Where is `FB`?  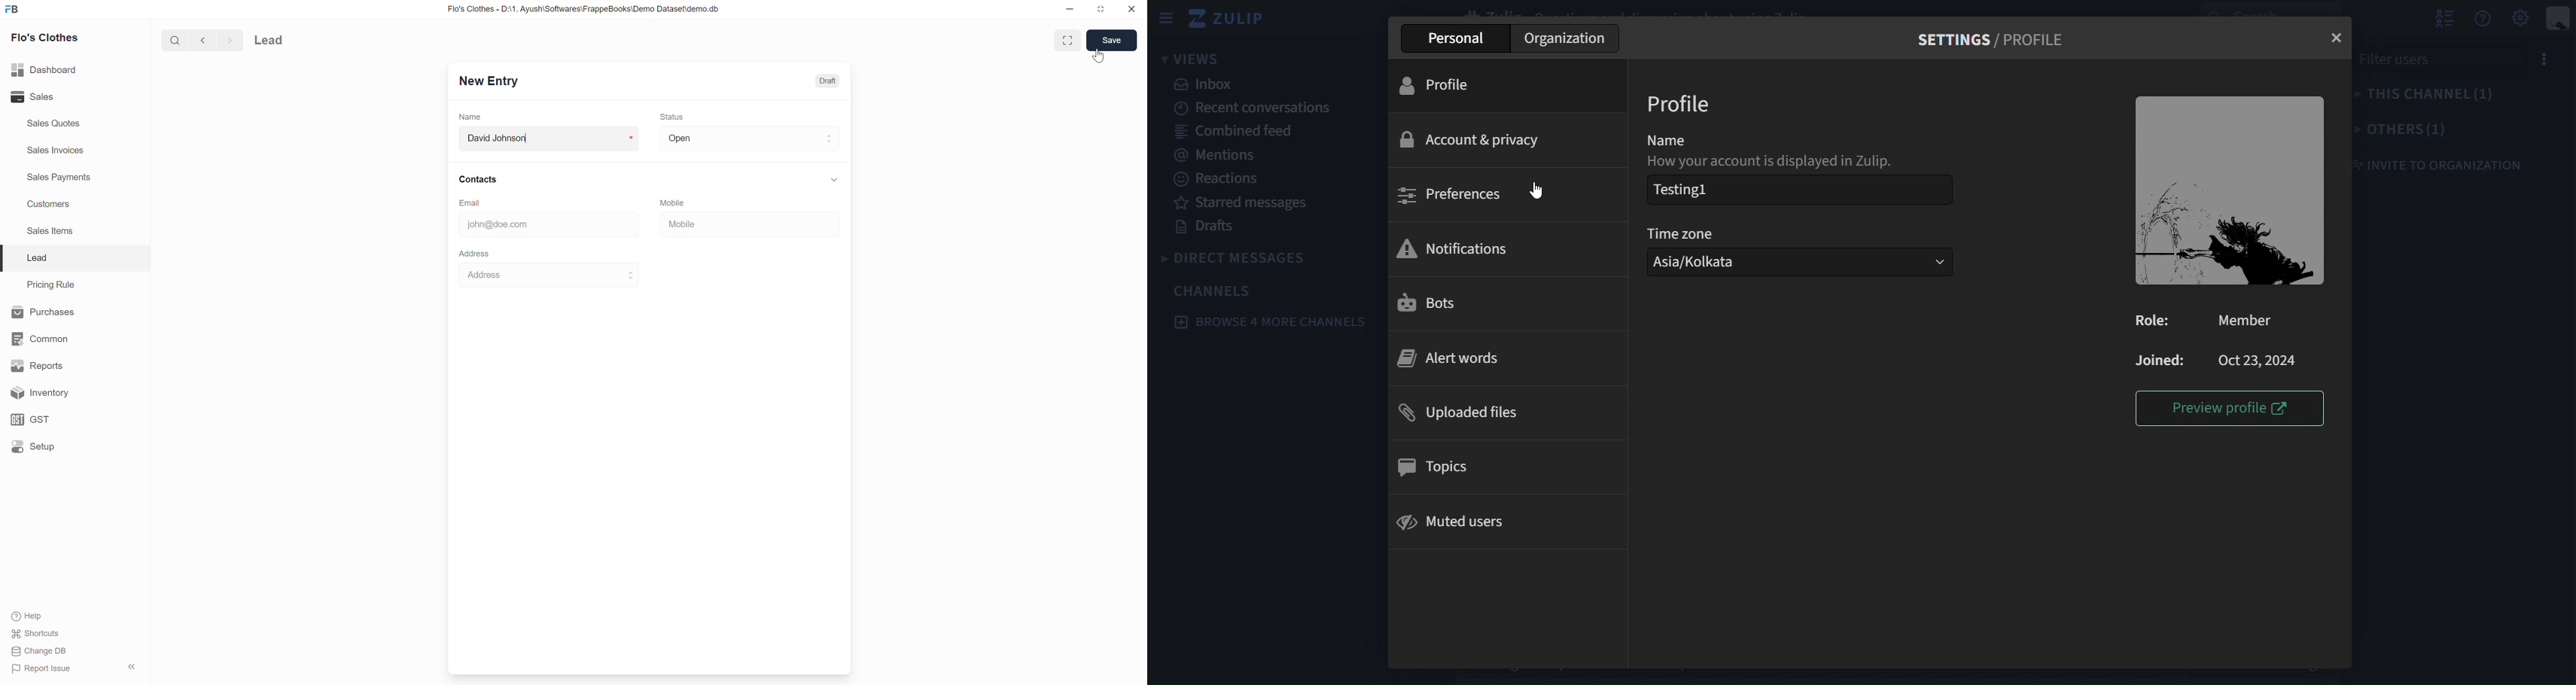
FB is located at coordinates (13, 10).